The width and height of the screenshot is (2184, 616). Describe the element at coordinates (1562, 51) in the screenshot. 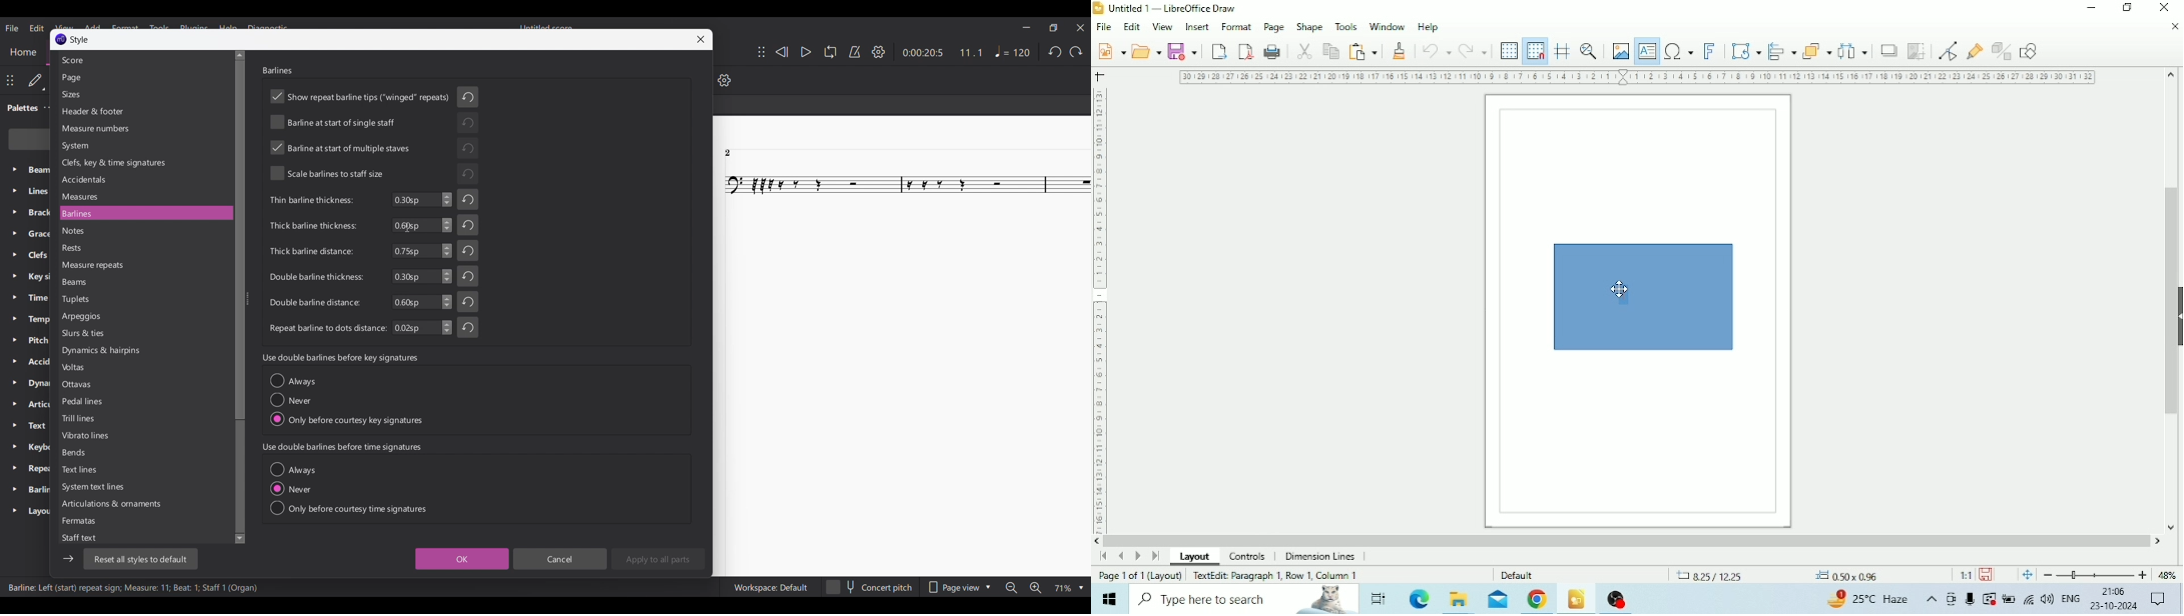

I see `Helplines while moving` at that location.